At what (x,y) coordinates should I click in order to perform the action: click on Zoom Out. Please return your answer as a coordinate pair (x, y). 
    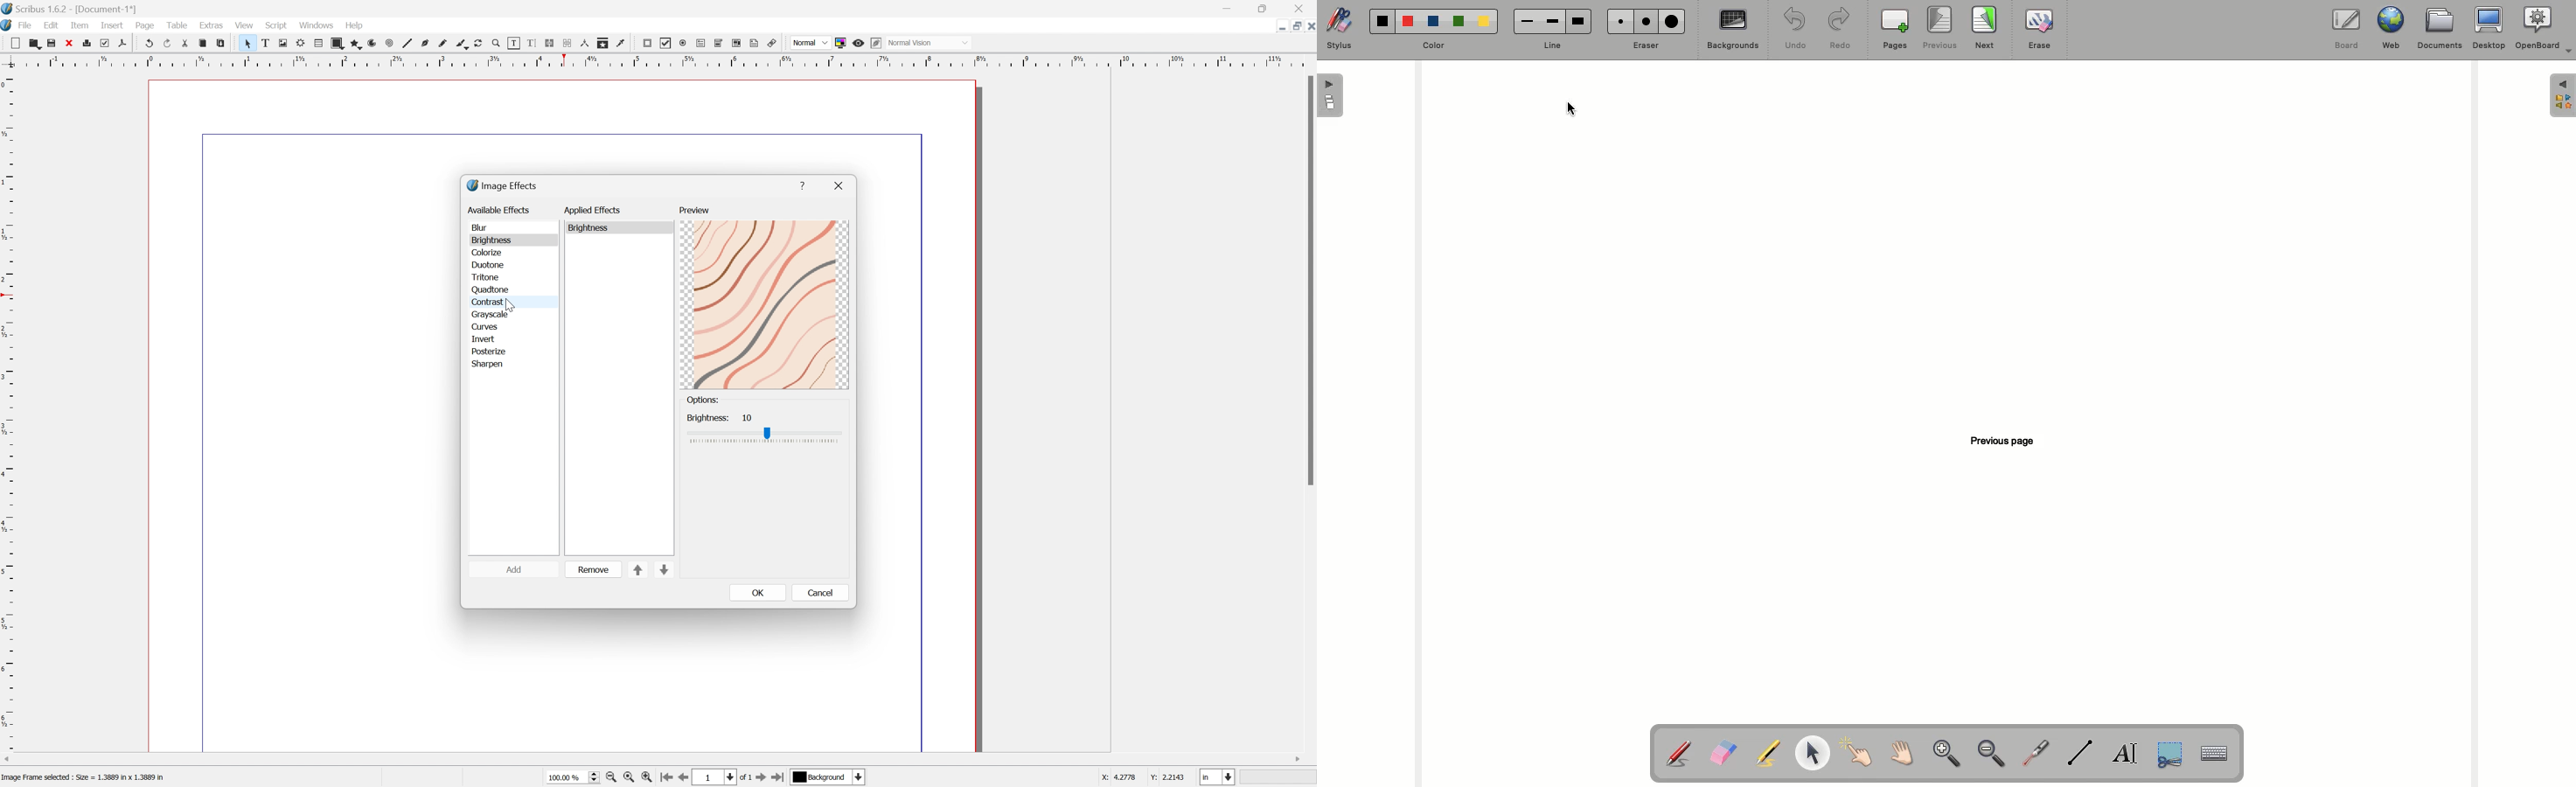
    Looking at the image, I should click on (611, 779).